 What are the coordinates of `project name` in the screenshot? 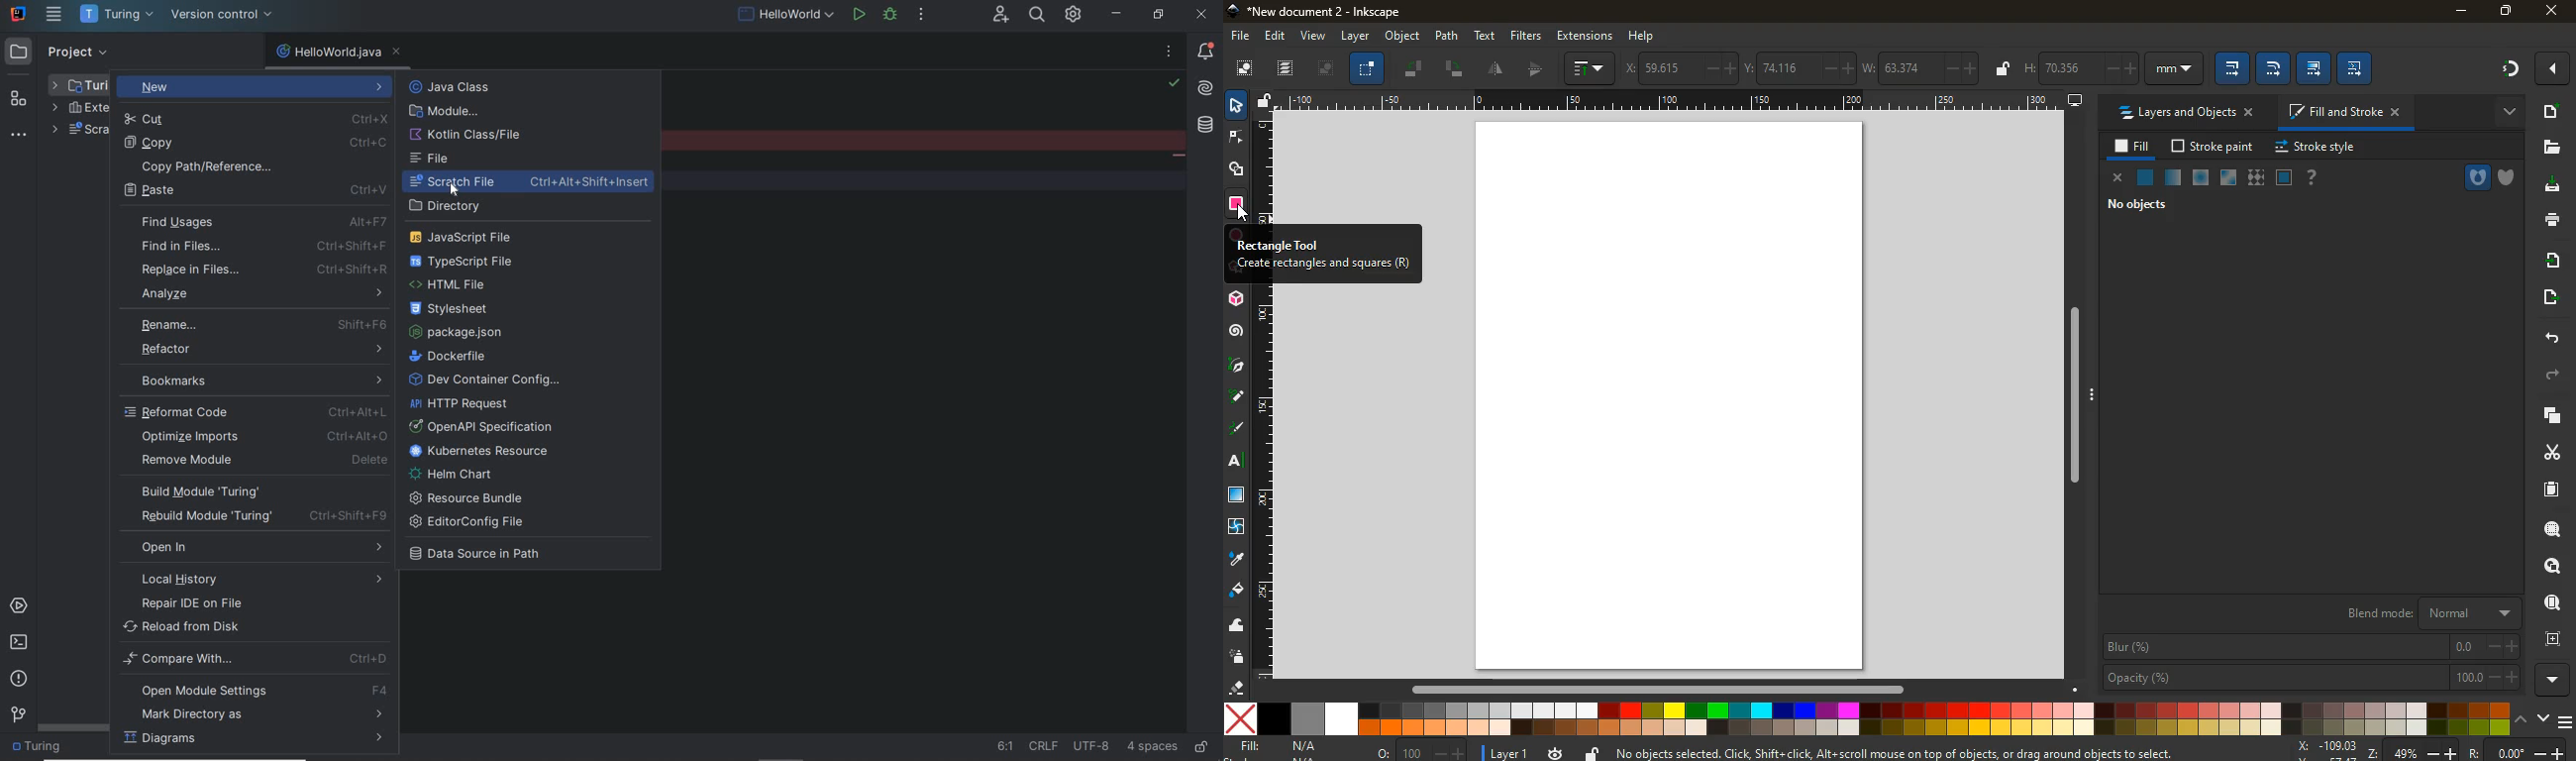 It's located at (117, 15).